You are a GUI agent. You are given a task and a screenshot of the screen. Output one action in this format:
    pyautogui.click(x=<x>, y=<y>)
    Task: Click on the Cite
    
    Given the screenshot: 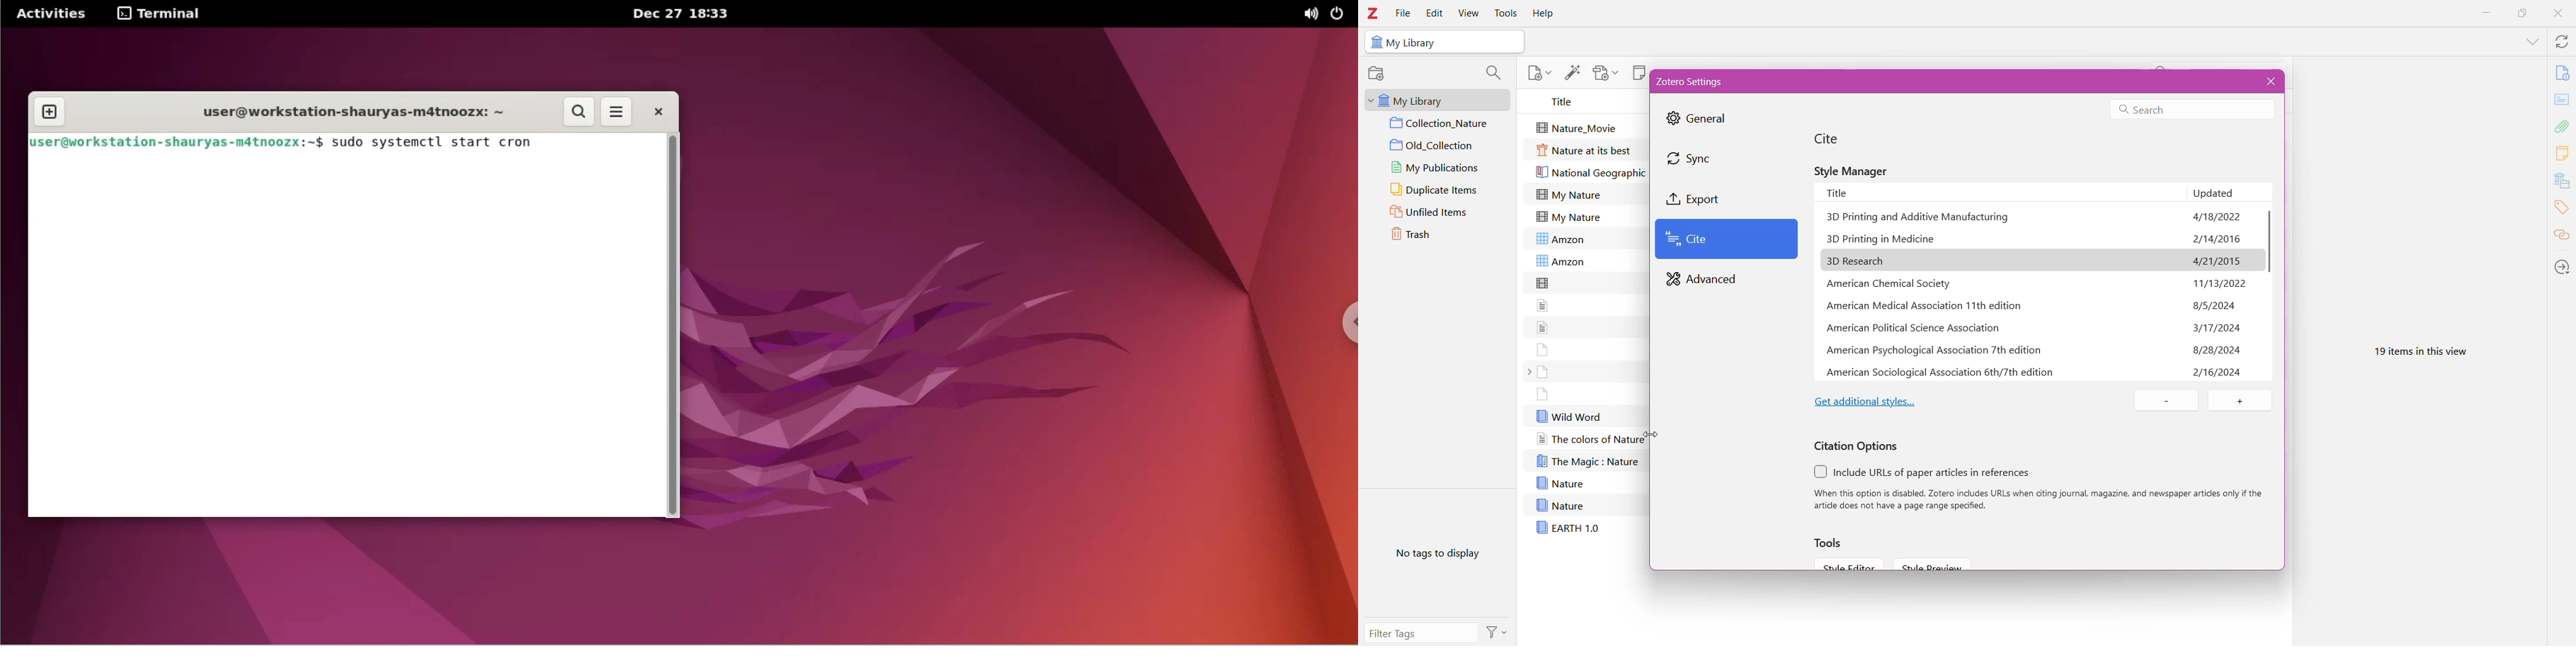 What is the action you would take?
    pyautogui.click(x=1727, y=240)
    